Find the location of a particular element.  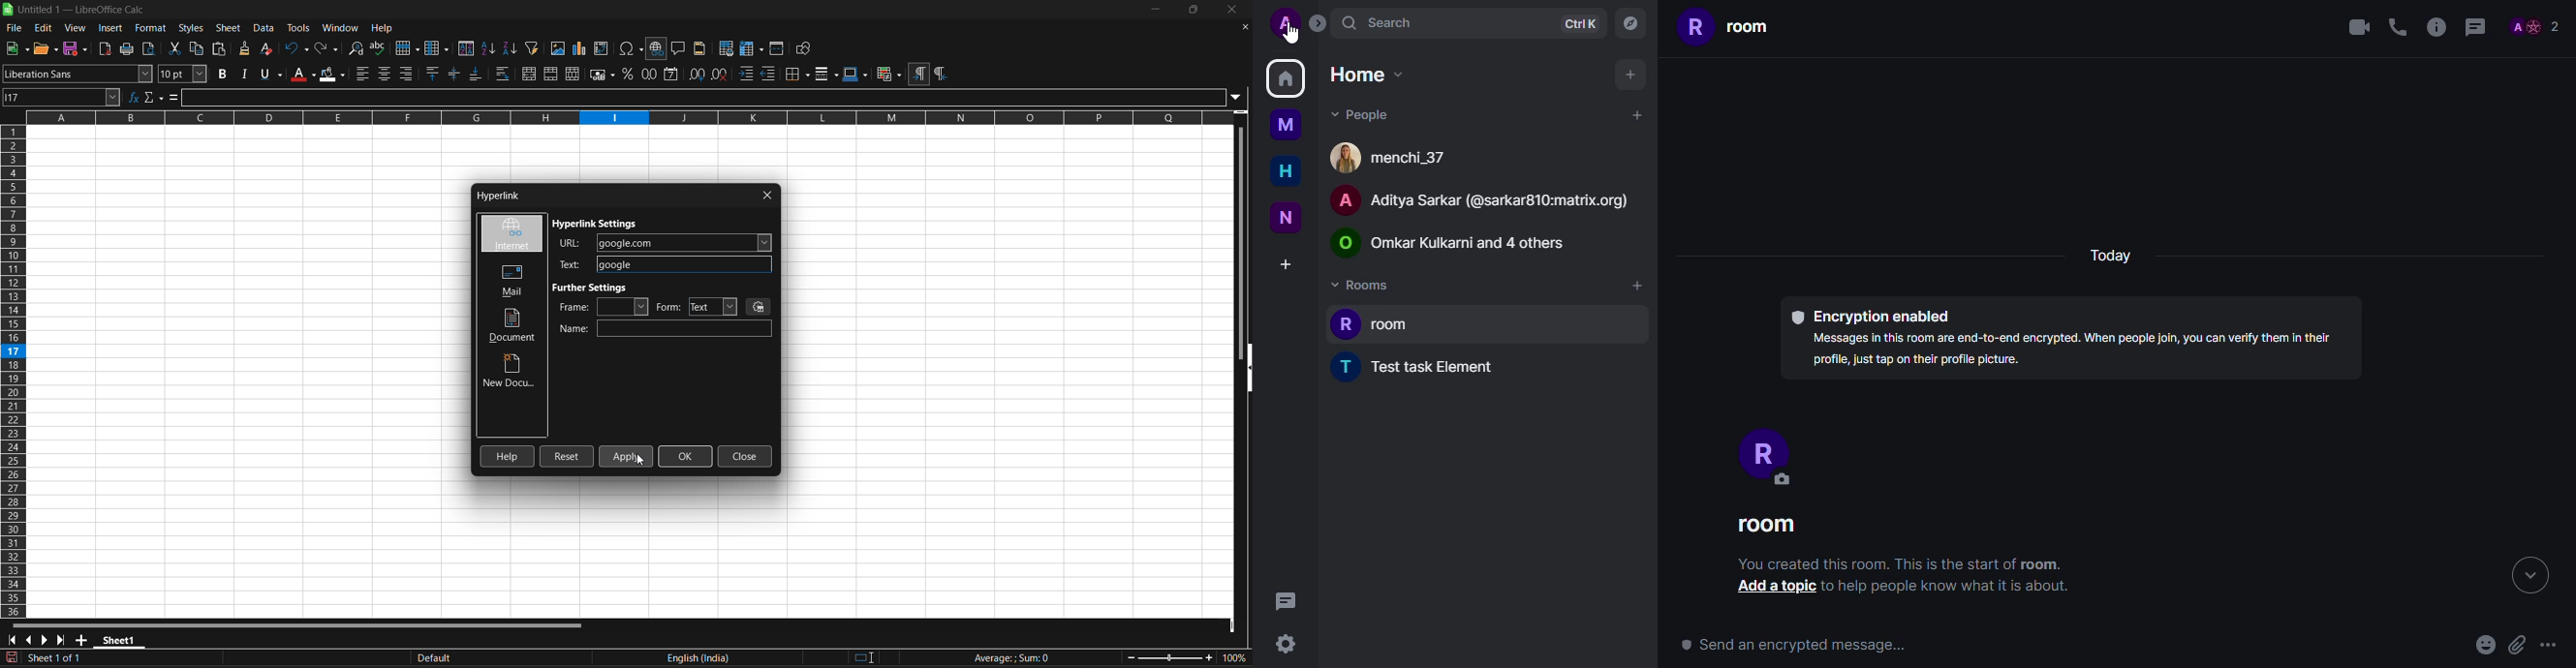

scroll to next sheet  is located at coordinates (44, 641).